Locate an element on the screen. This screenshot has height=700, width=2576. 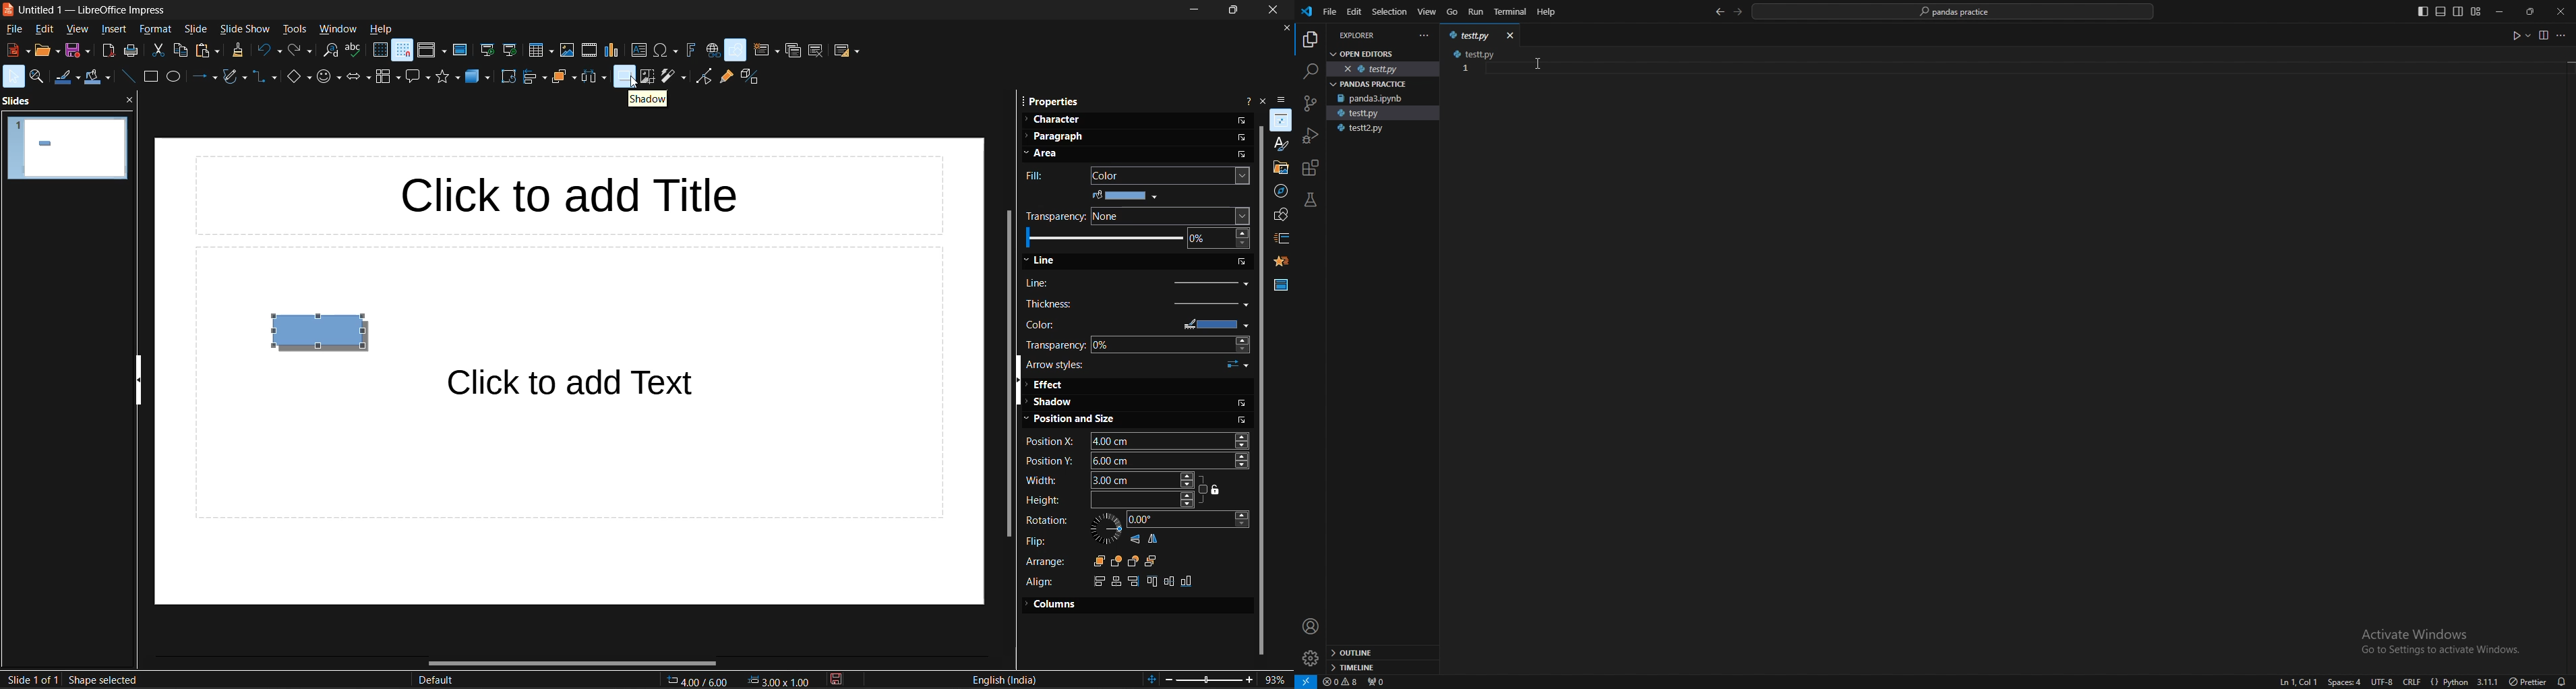
bring to front is located at coordinates (1095, 560).